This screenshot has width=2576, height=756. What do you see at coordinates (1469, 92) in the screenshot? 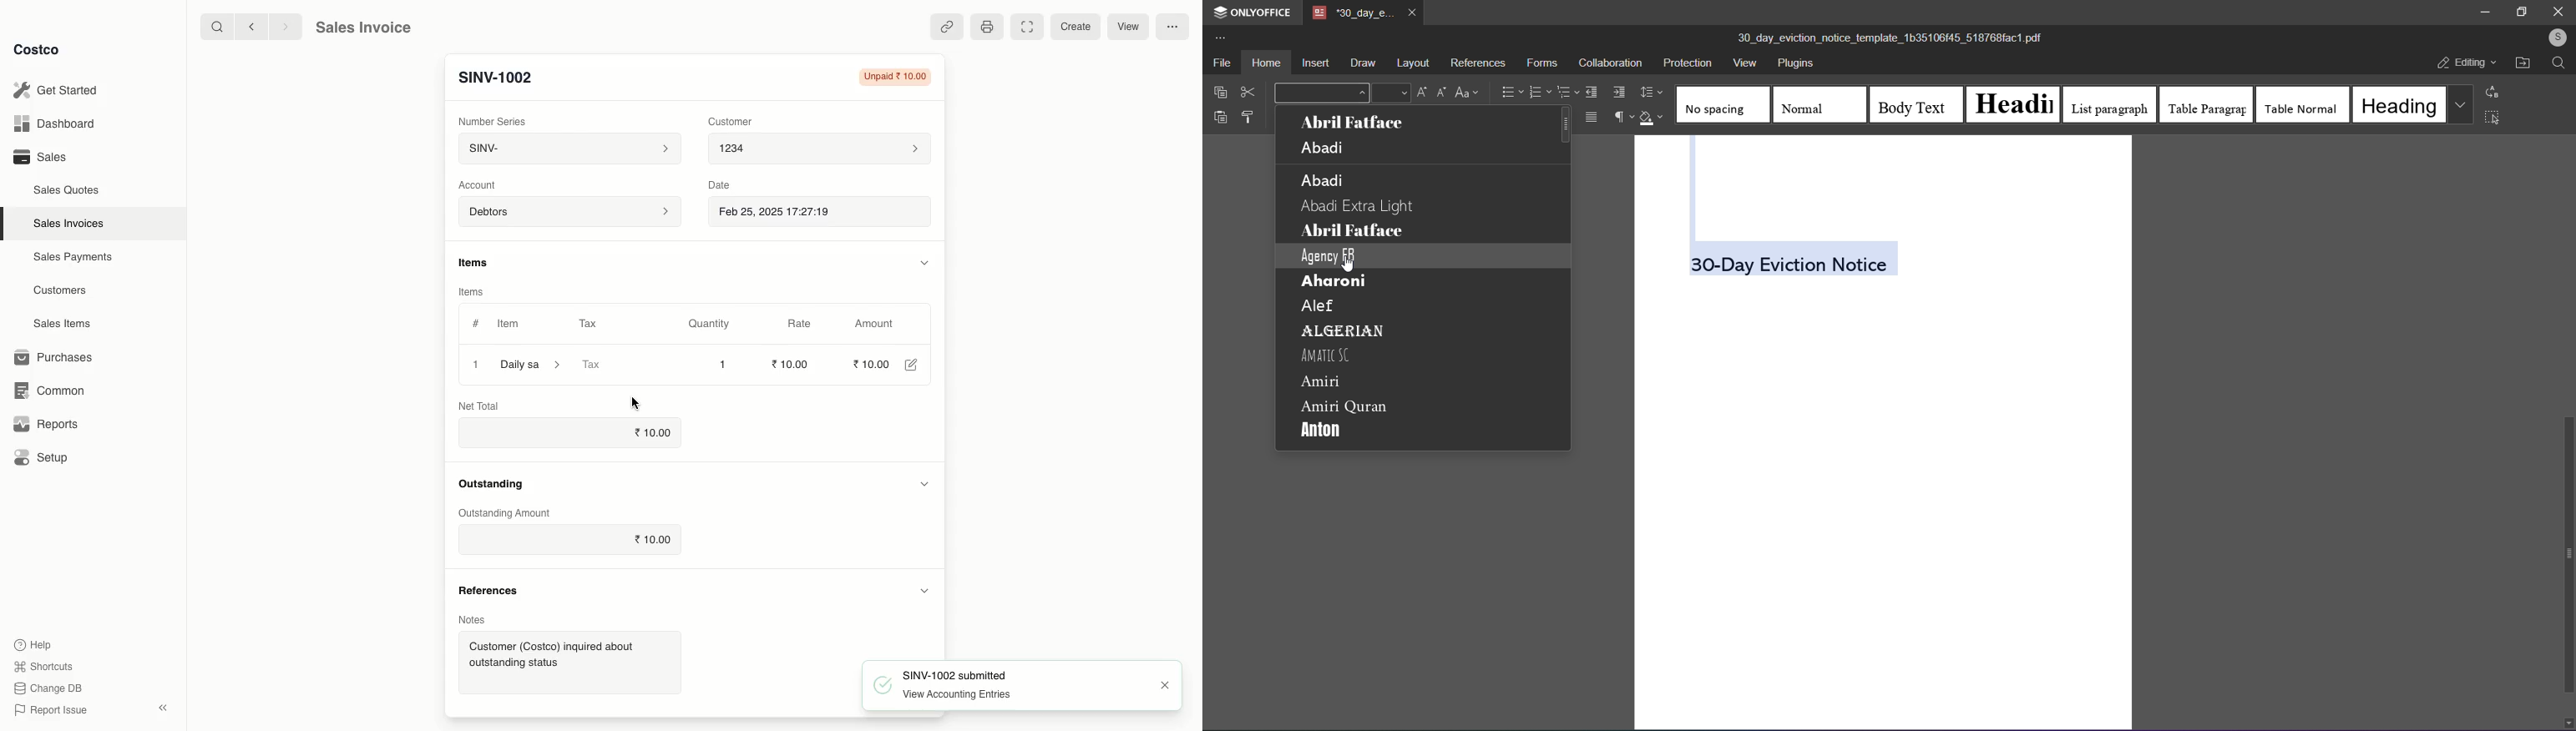
I see `change case` at bounding box center [1469, 92].